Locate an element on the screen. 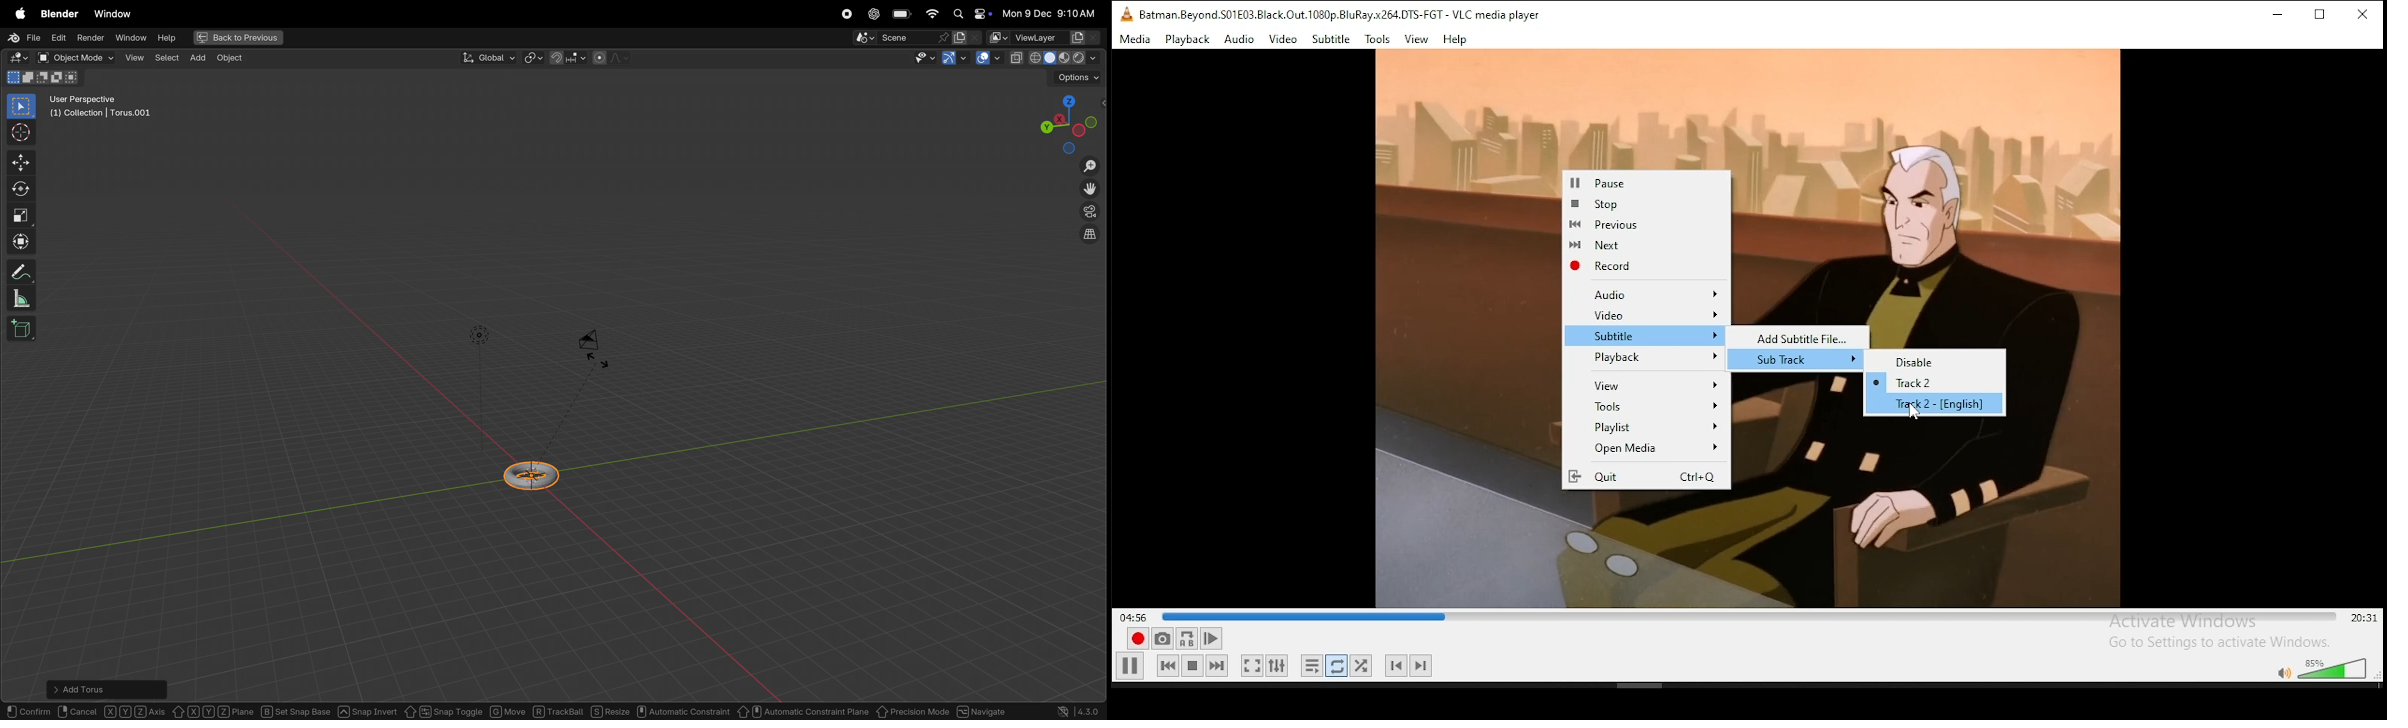 This screenshot has height=728, width=2408. apple widgets is located at coordinates (970, 14).